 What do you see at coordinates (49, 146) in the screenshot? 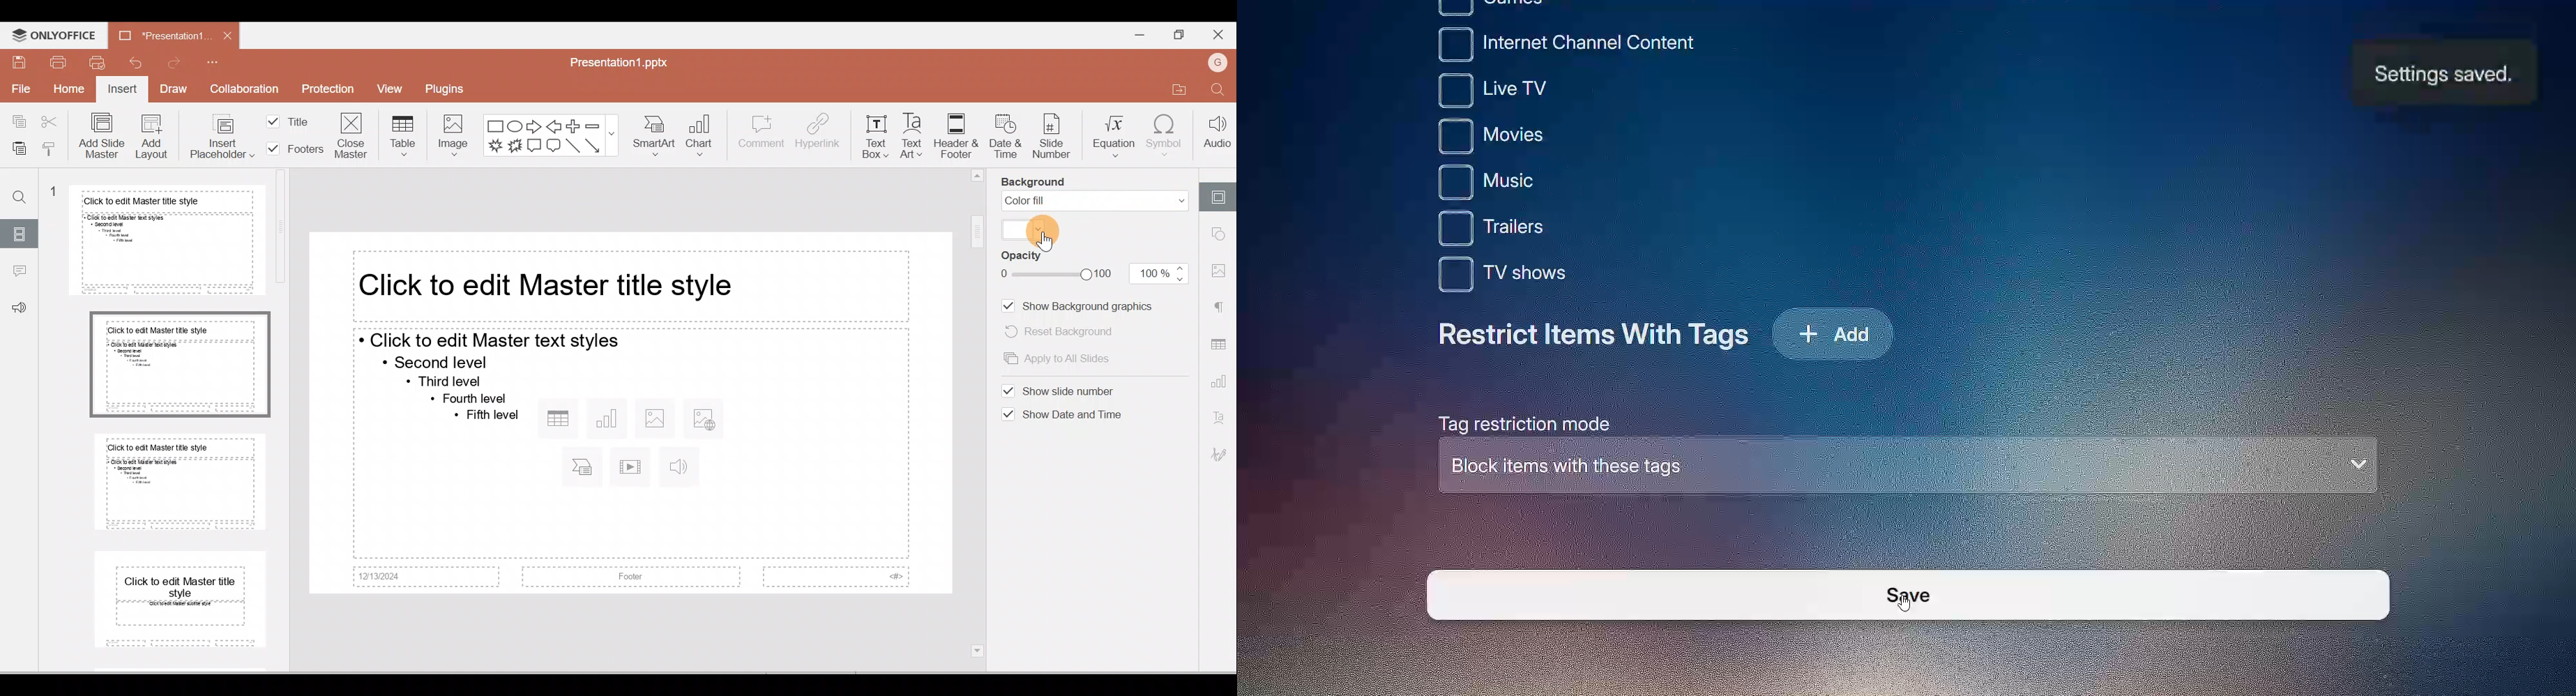
I see `Copy formatting` at bounding box center [49, 146].